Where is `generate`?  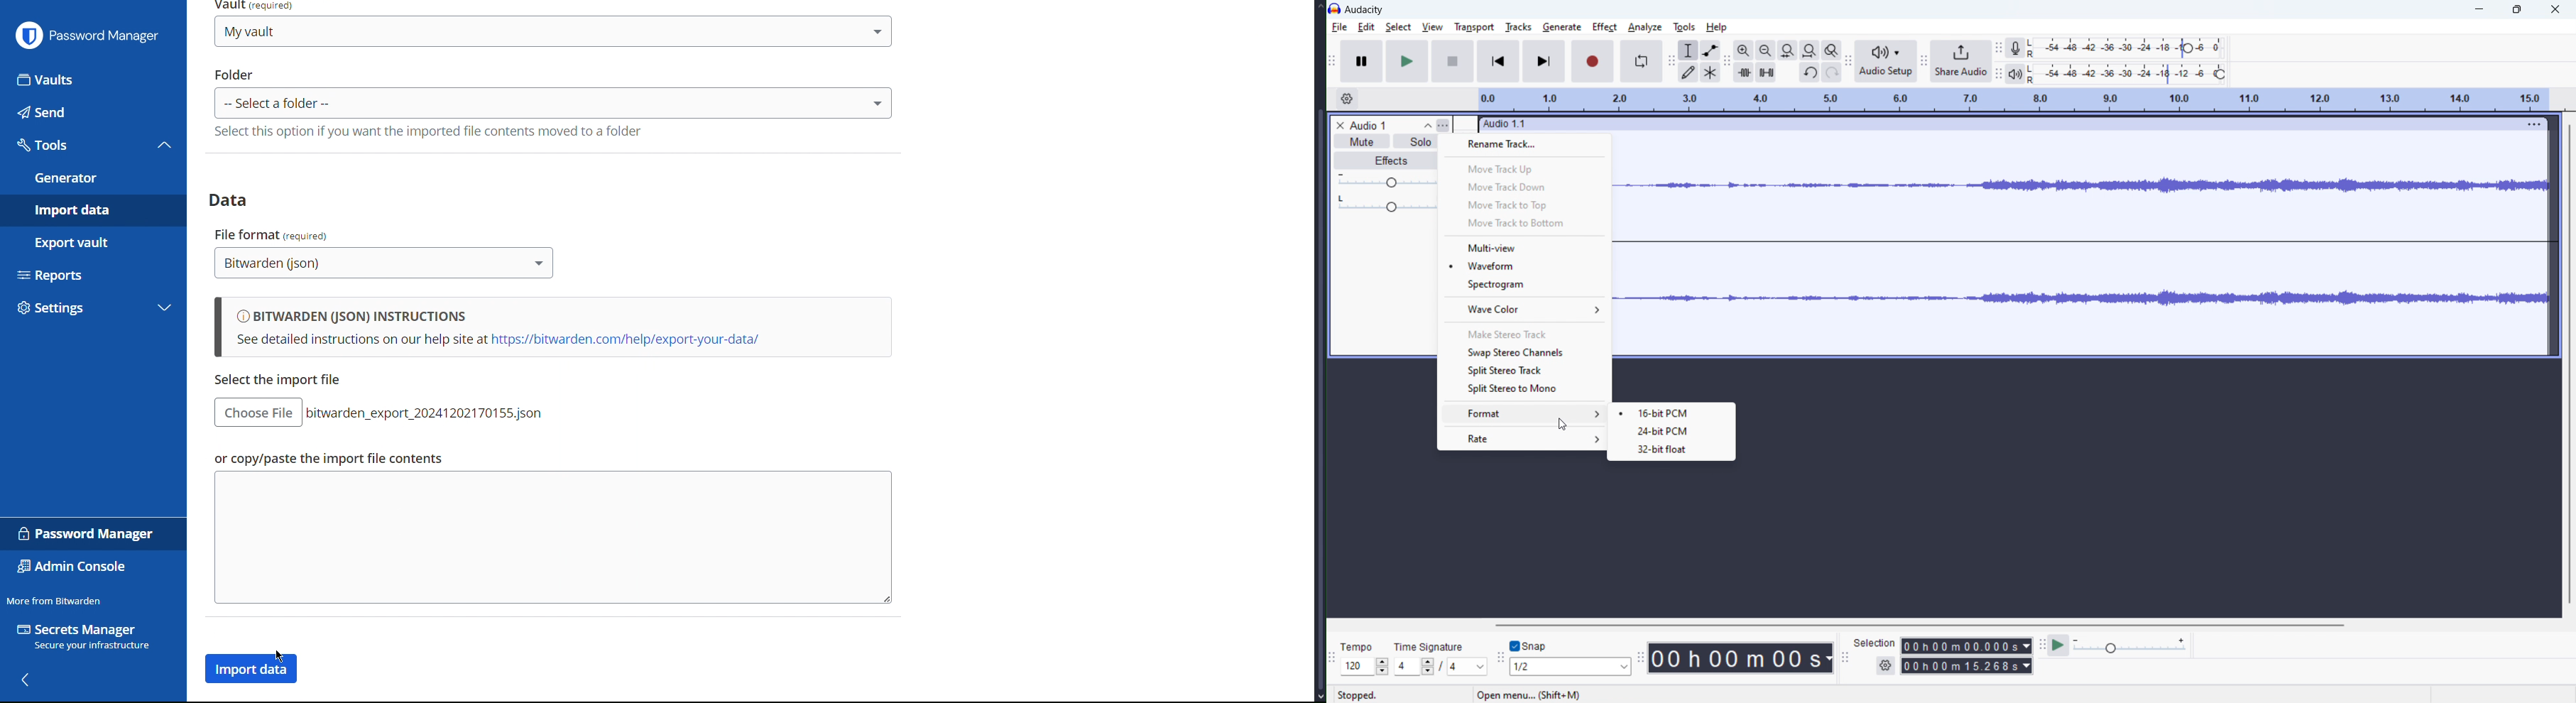 generate is located at coordinates (1563, 27).